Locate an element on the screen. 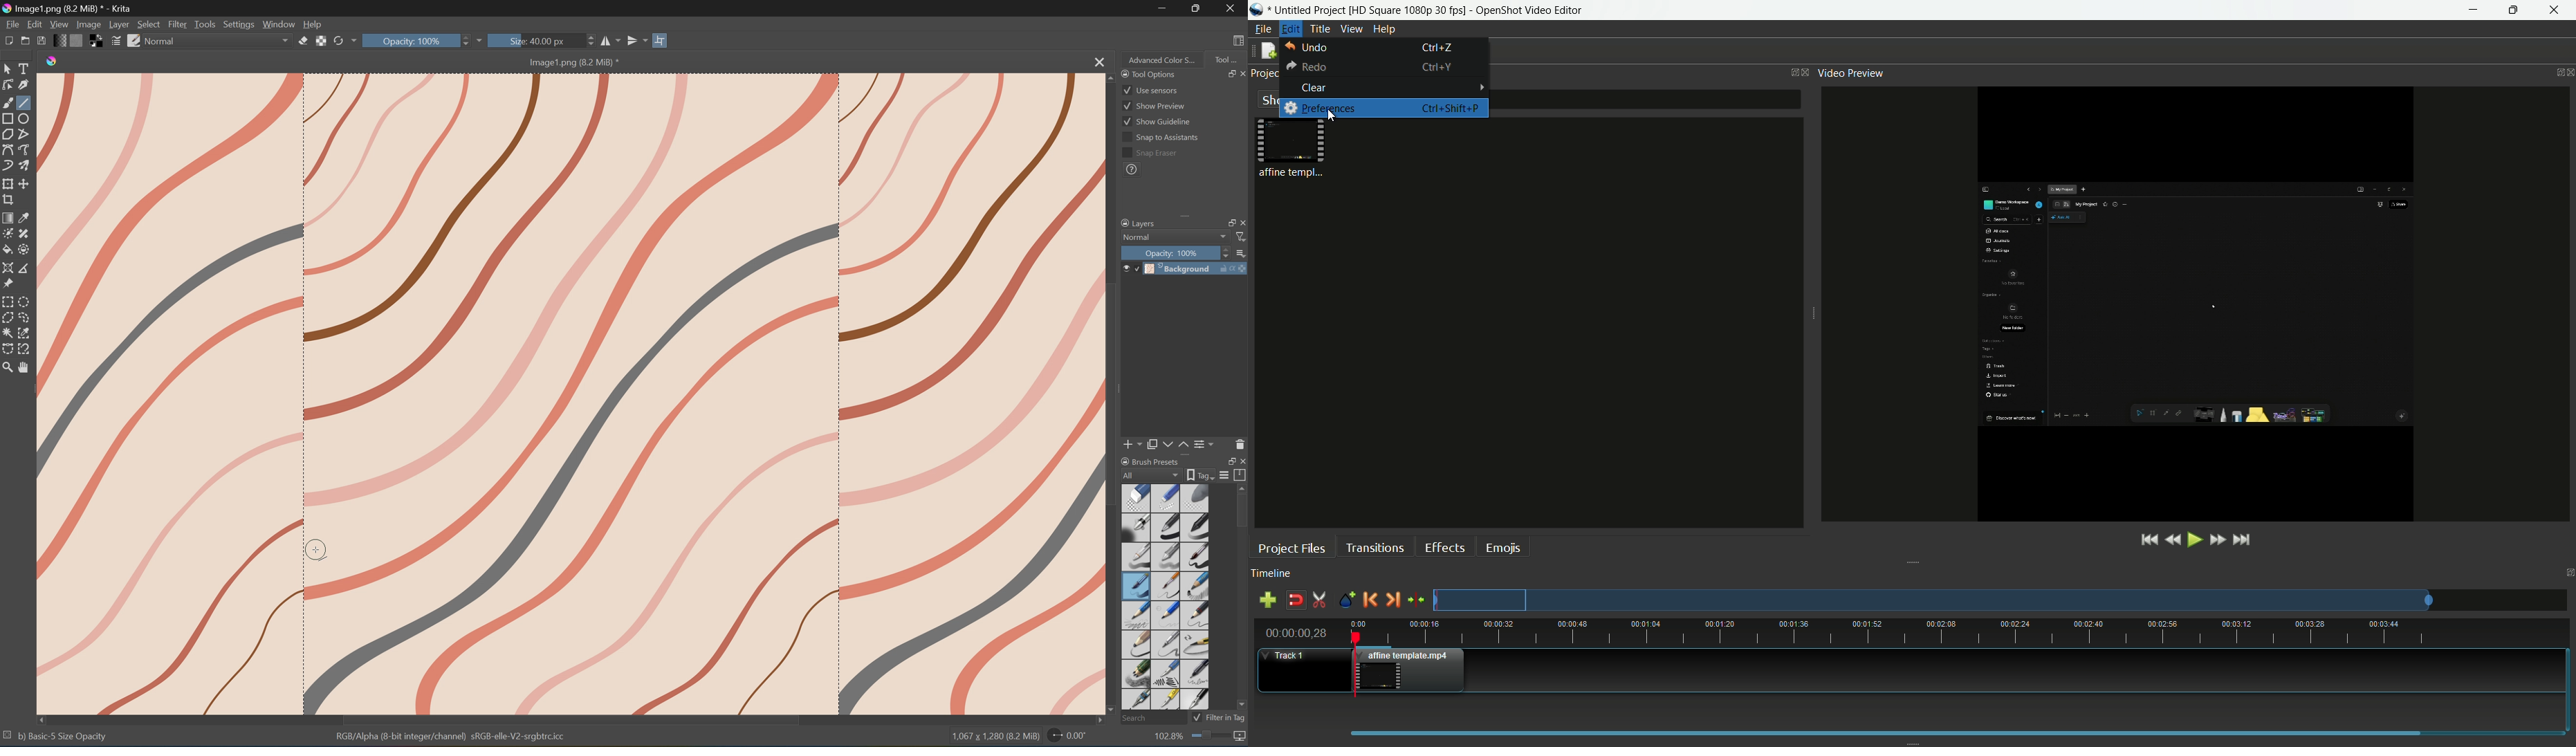 This screenshot has height=756, width=2576. bj Basic- 5 Size Opacity is located at coordinates (62, 736).